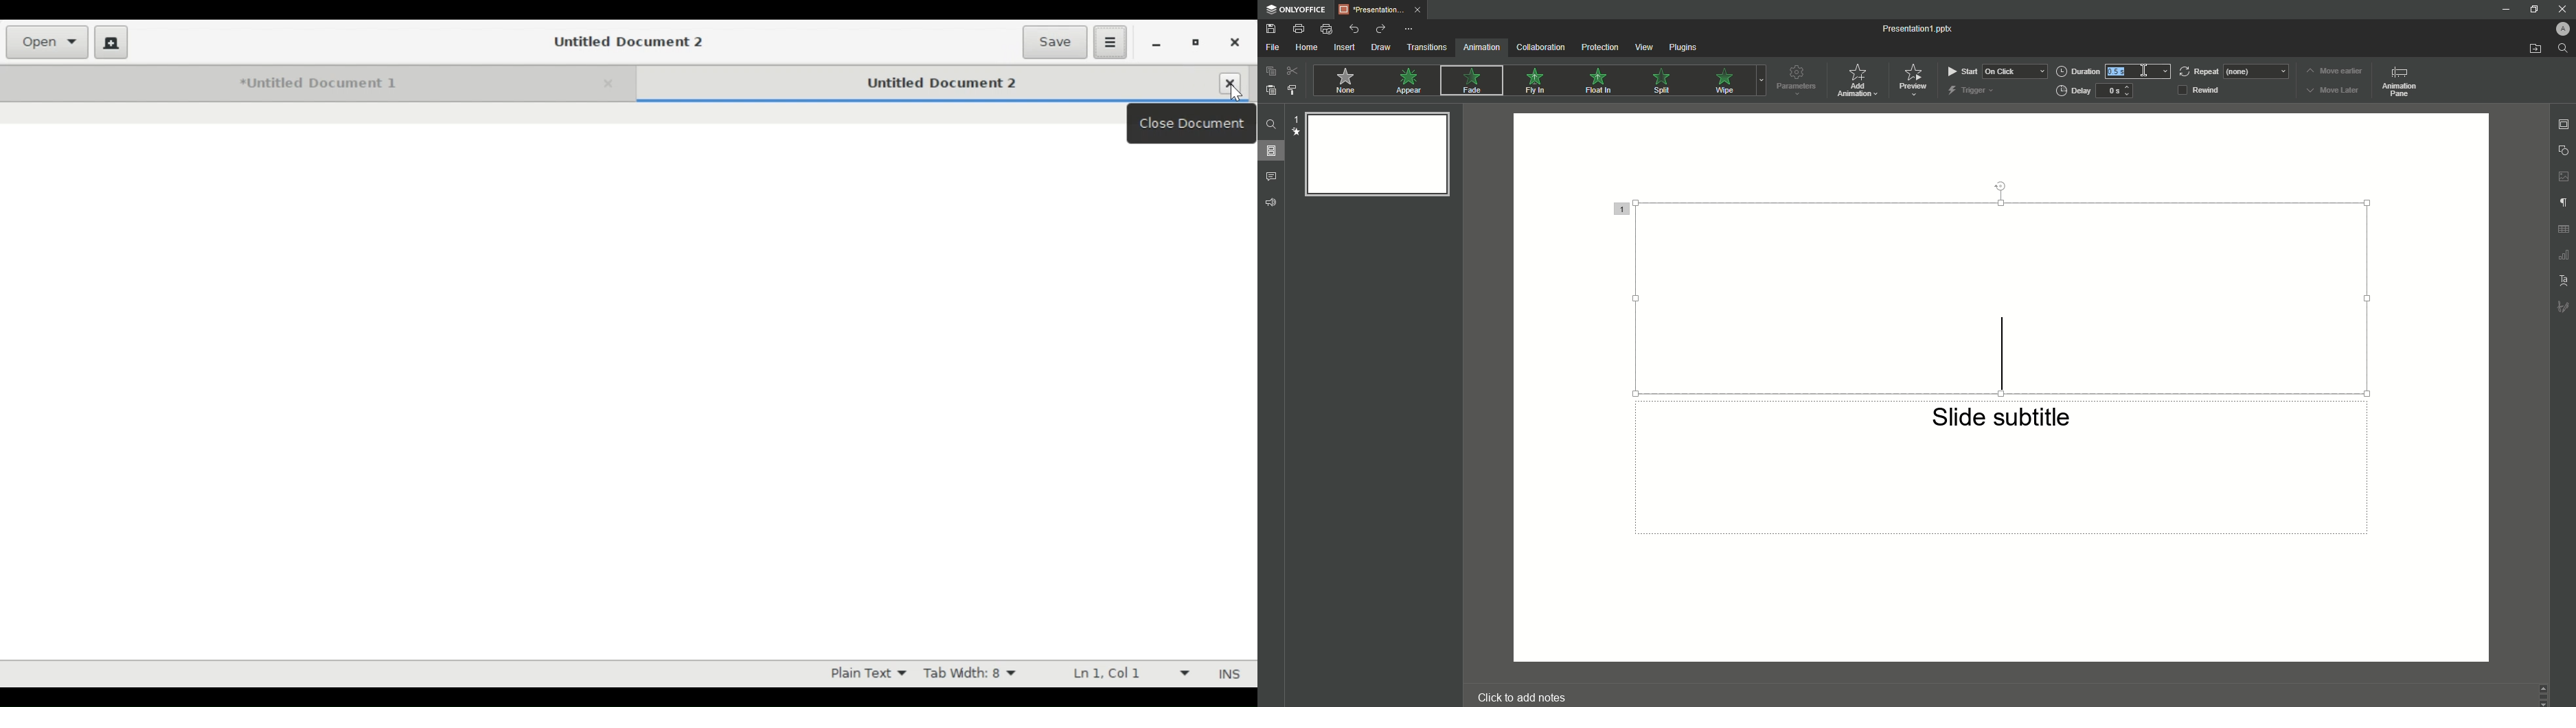 The width and height of the screenshot is (2576, 728). What do you see at coordinates (2532, 10) in the screenshot?
I see `Minimize` at bounding box center [2532, 10].